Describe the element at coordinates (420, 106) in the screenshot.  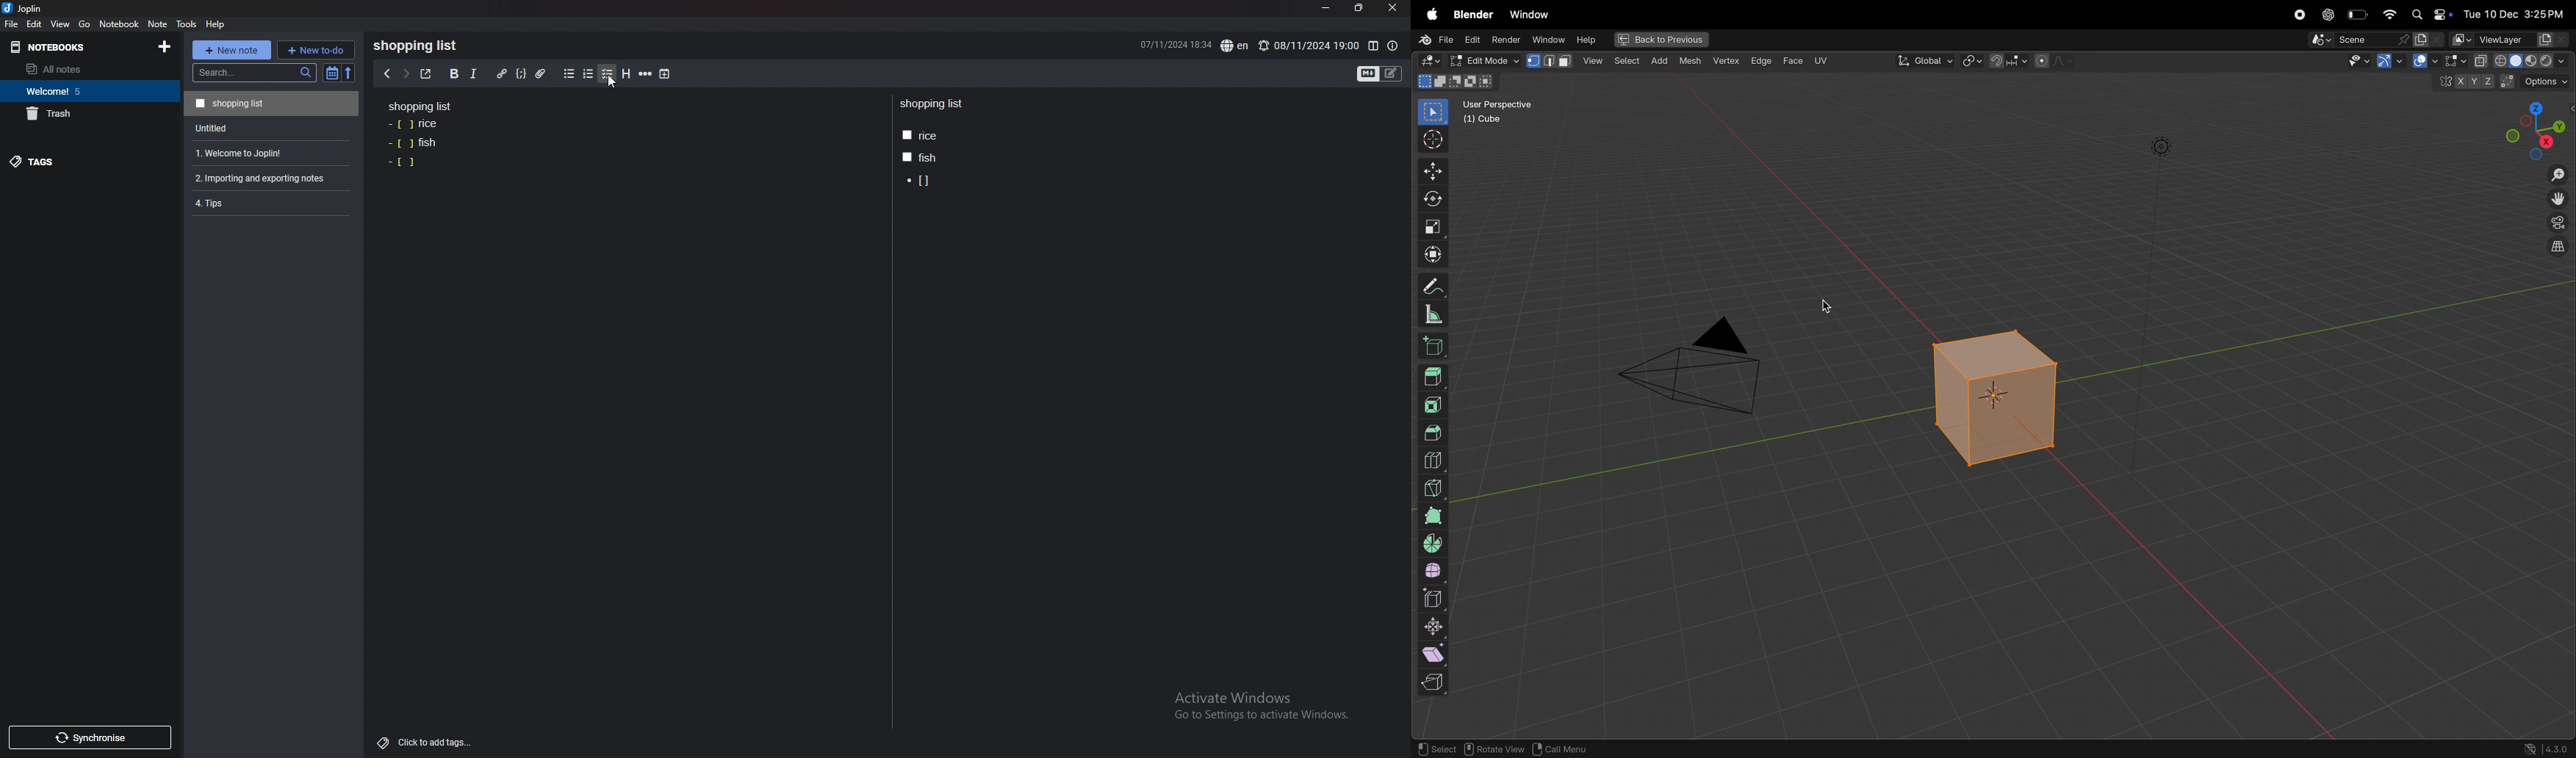
I see `Shopping list` at that location.